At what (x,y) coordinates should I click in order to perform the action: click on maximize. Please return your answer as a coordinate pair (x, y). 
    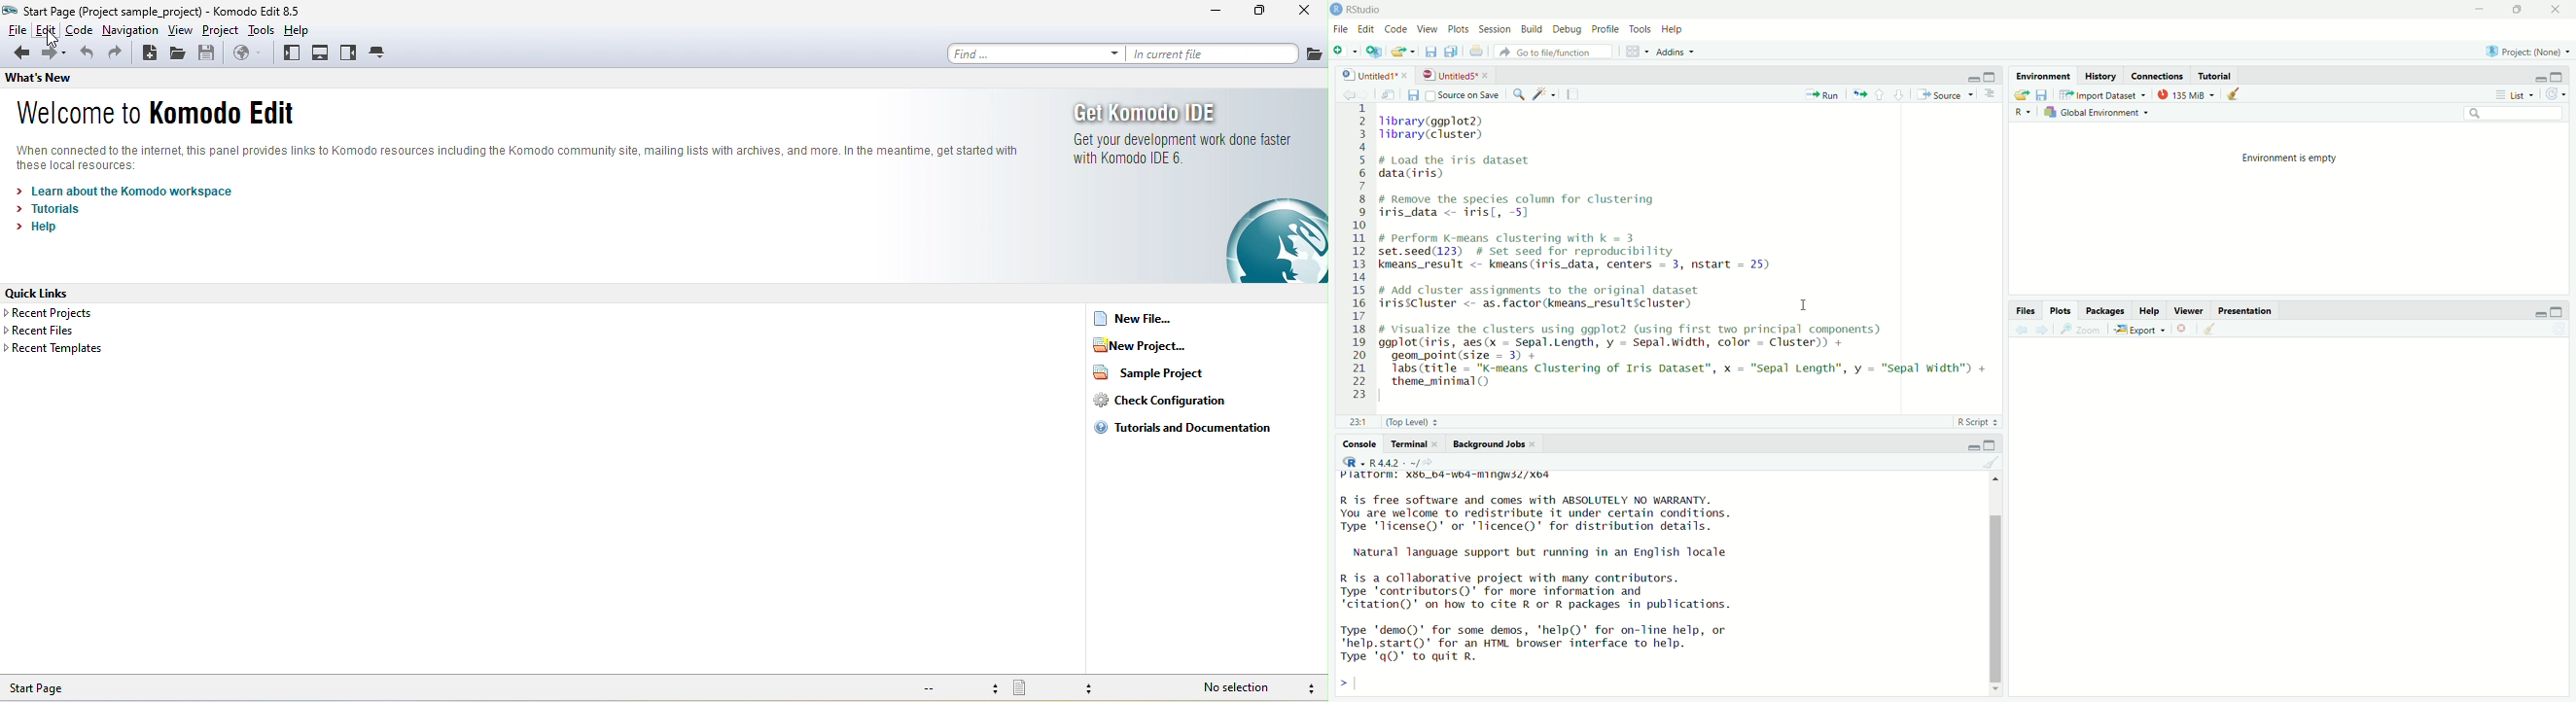
    Looking at the image, I should click on (1995, 75).